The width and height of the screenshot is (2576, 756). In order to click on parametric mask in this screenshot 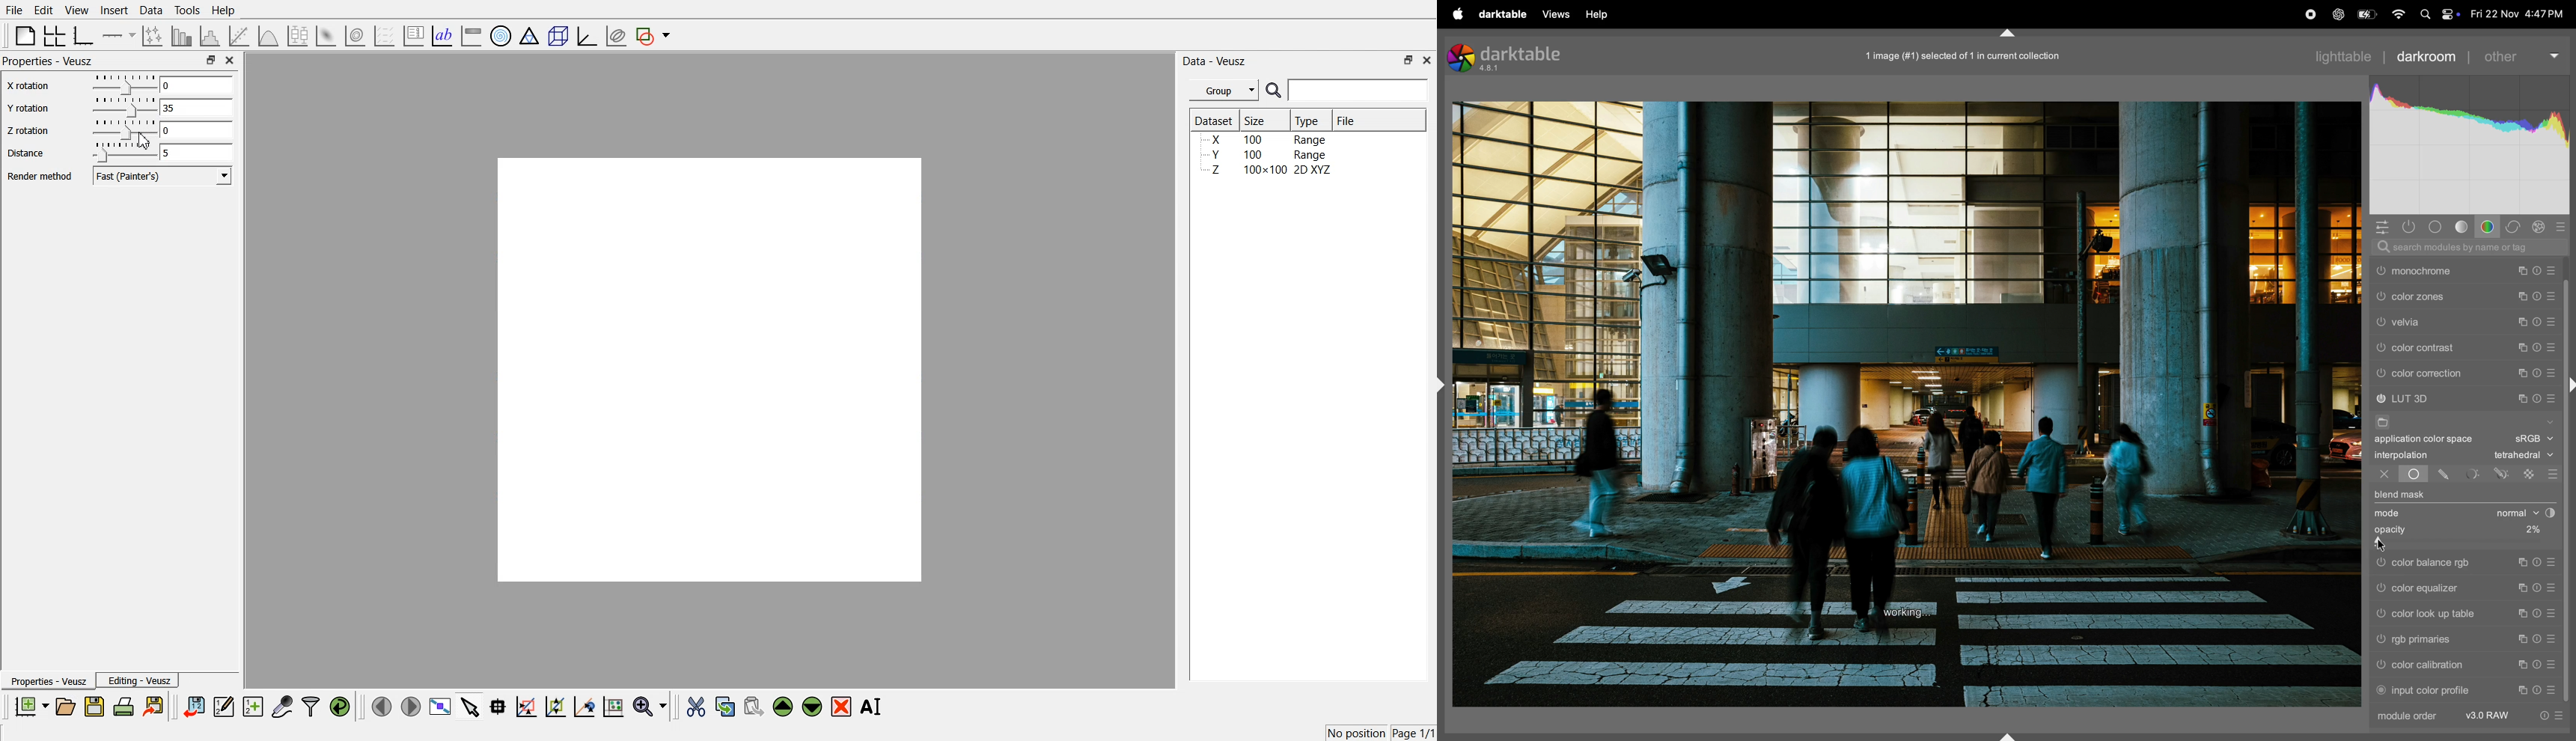, I will do `click(2473, 474)`.